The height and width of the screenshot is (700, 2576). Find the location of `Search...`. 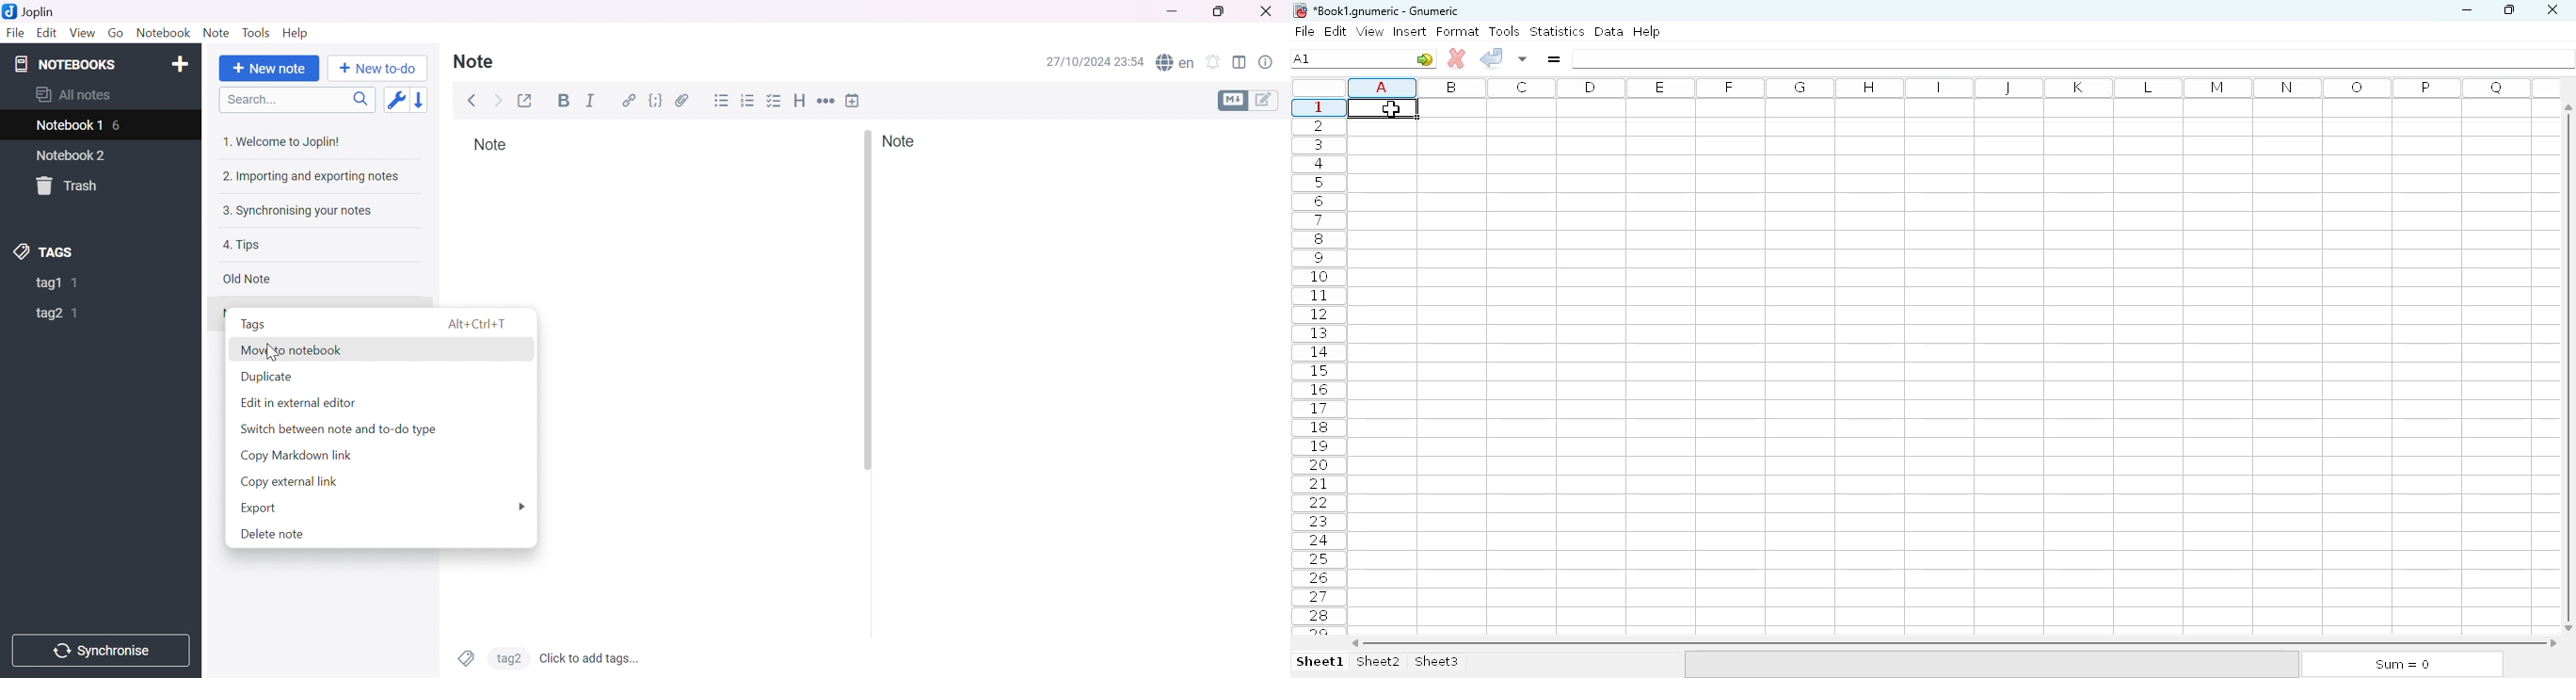

Search... is located at coordinates (249, 101).